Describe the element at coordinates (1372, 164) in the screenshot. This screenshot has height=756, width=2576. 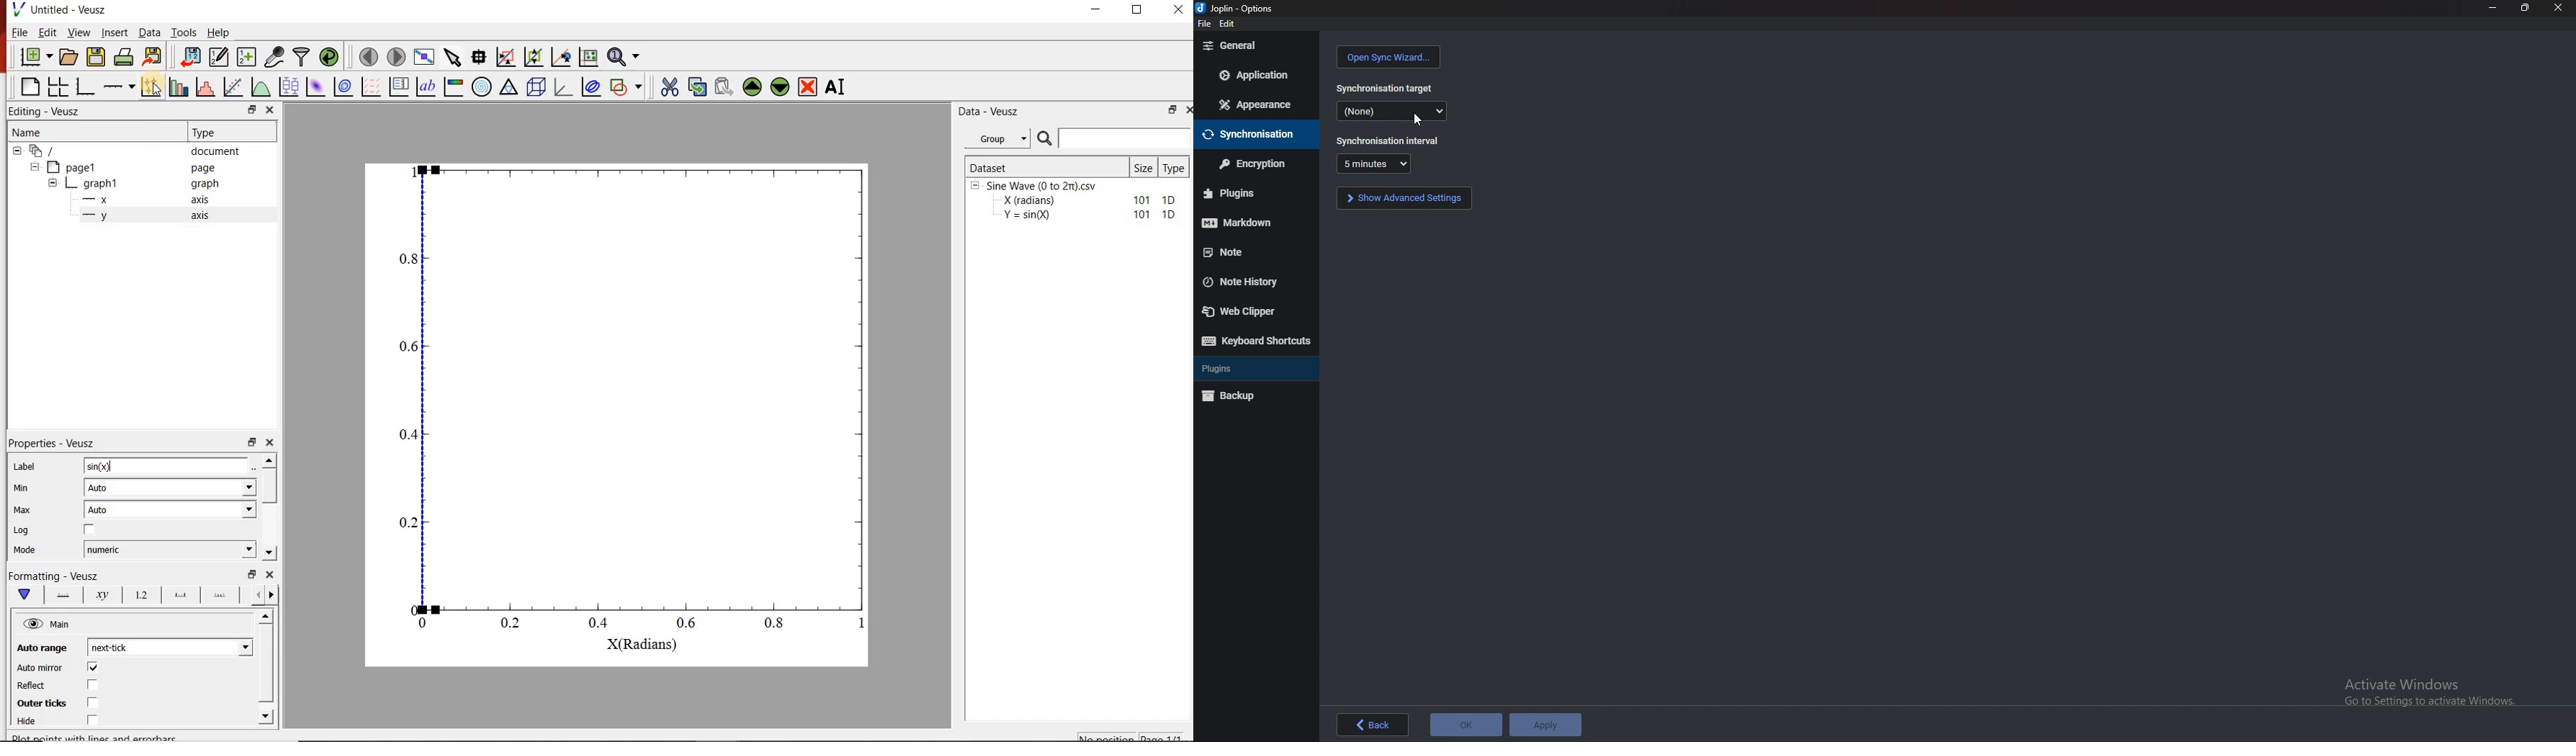
I see `duration` at that location.